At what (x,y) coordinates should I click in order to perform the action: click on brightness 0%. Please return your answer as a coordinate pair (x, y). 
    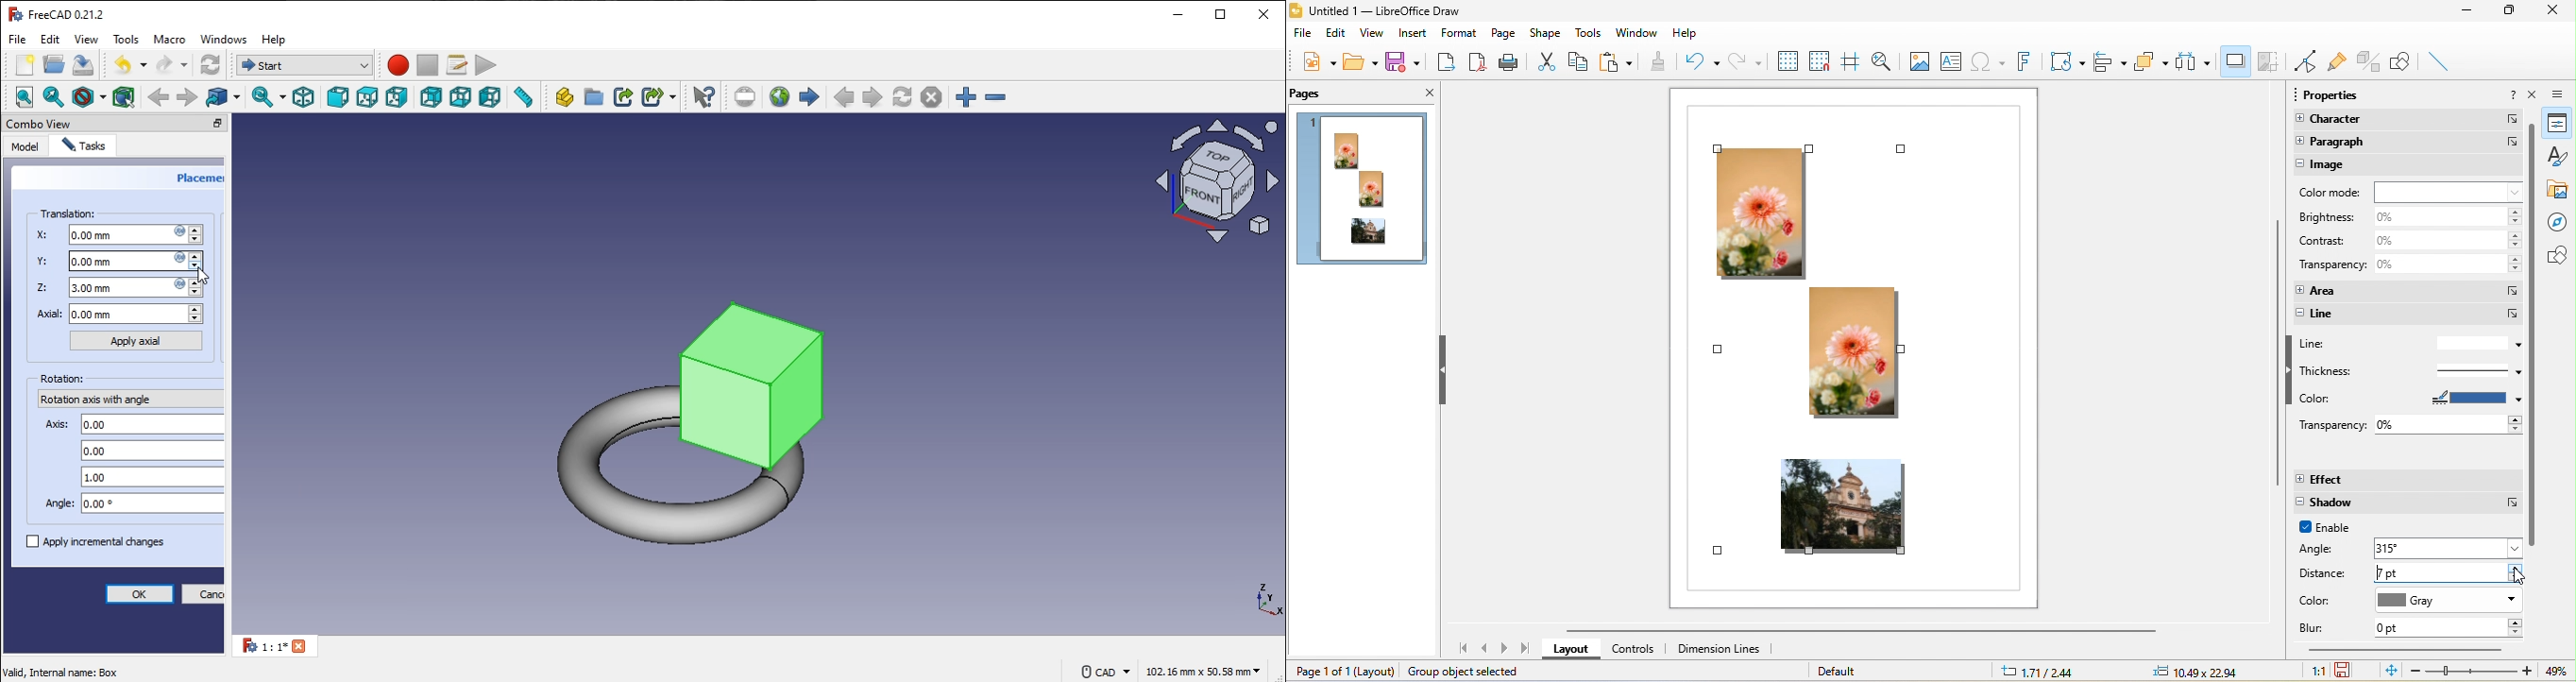
    Looking at the image, I should click on (2409, 216).